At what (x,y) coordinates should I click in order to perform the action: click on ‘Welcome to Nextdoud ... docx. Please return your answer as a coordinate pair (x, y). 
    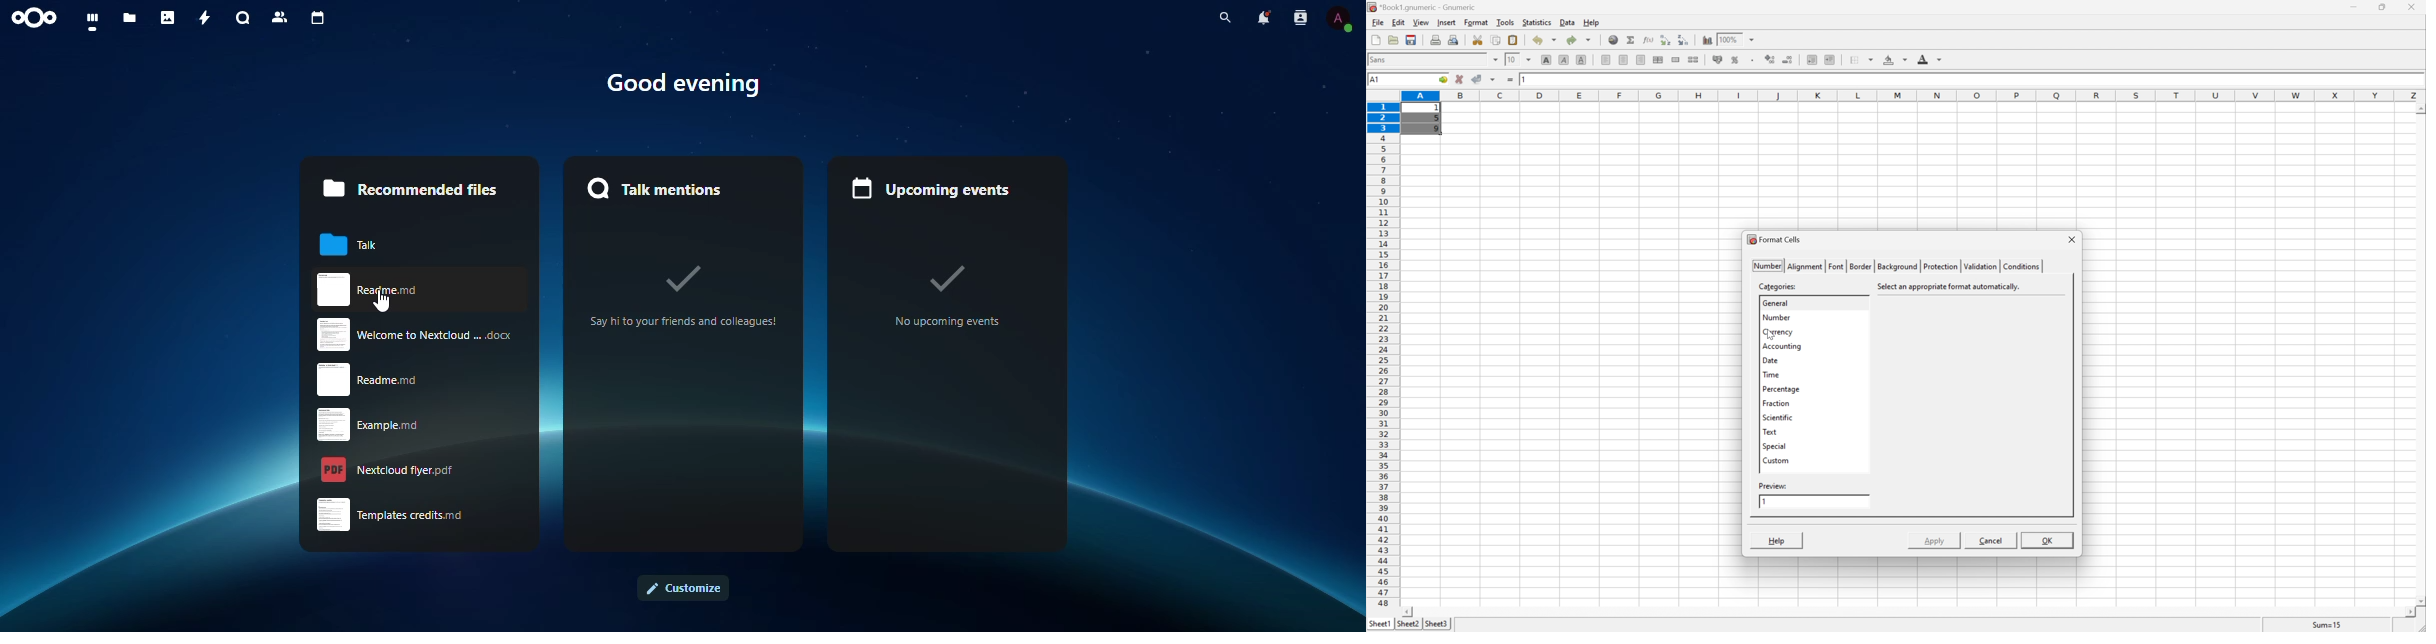
    Looking at the image, I should click on (415, 334).